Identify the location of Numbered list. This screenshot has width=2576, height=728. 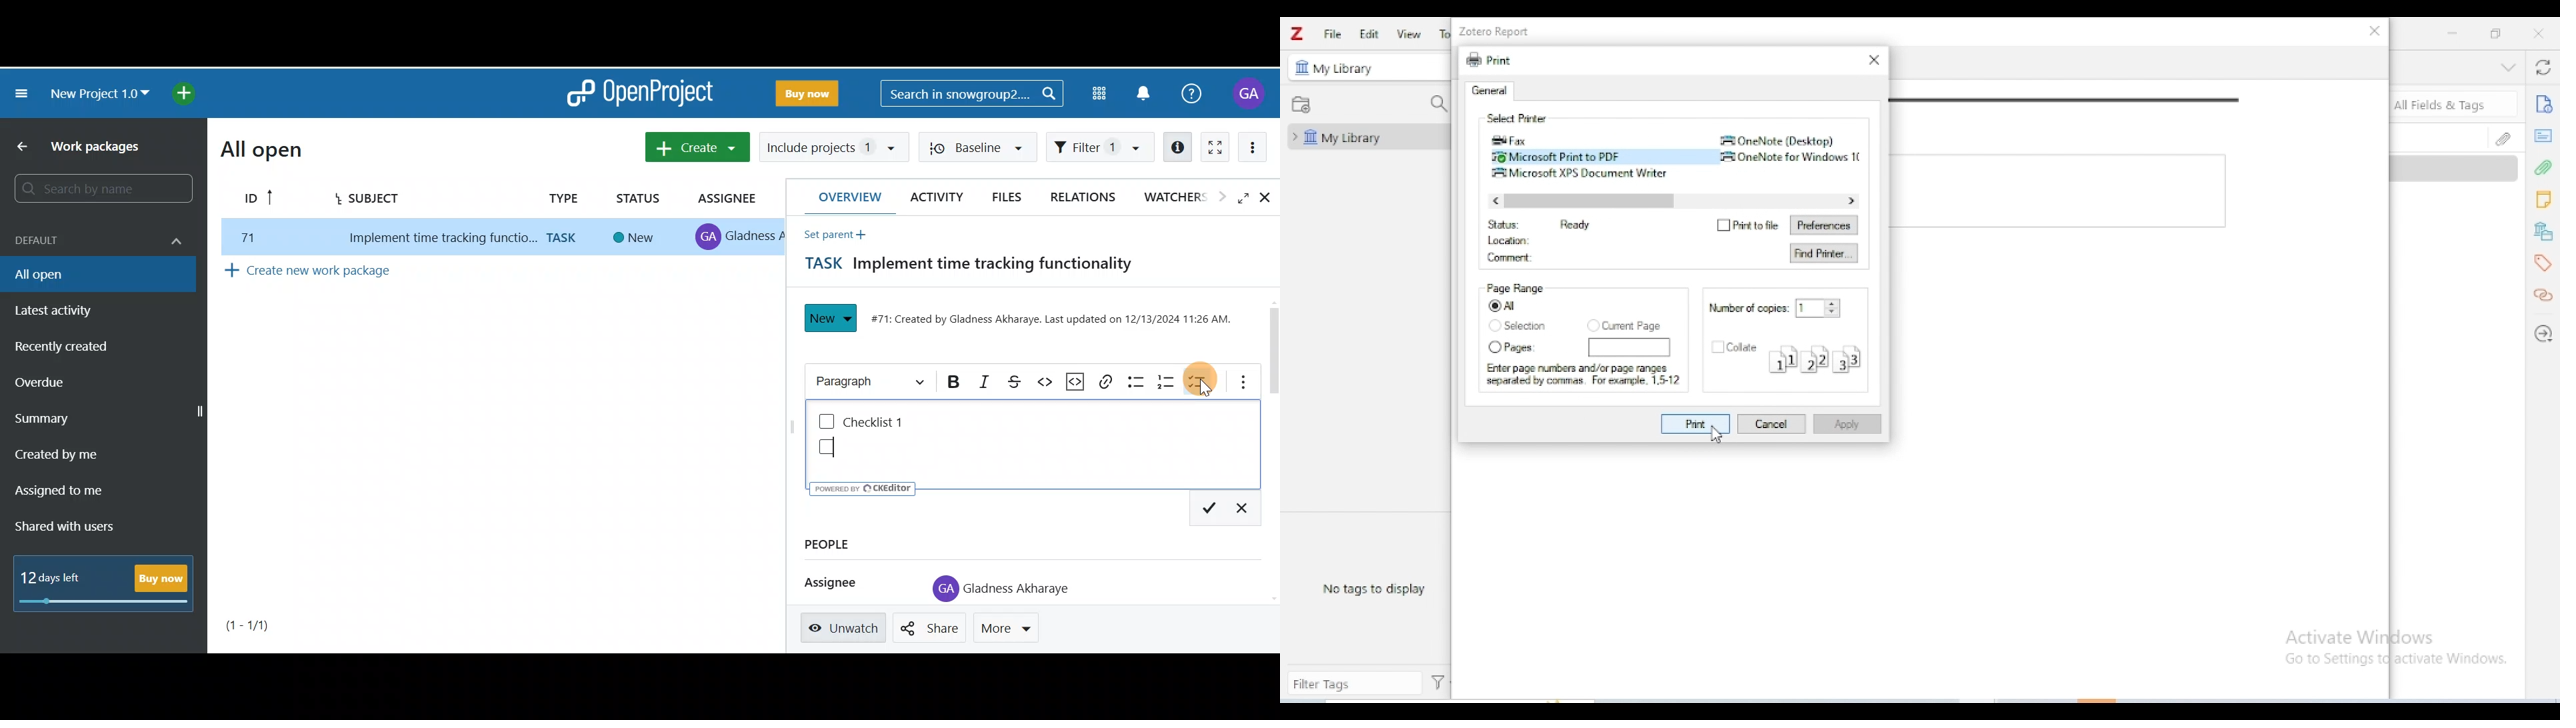
(1169, 379).